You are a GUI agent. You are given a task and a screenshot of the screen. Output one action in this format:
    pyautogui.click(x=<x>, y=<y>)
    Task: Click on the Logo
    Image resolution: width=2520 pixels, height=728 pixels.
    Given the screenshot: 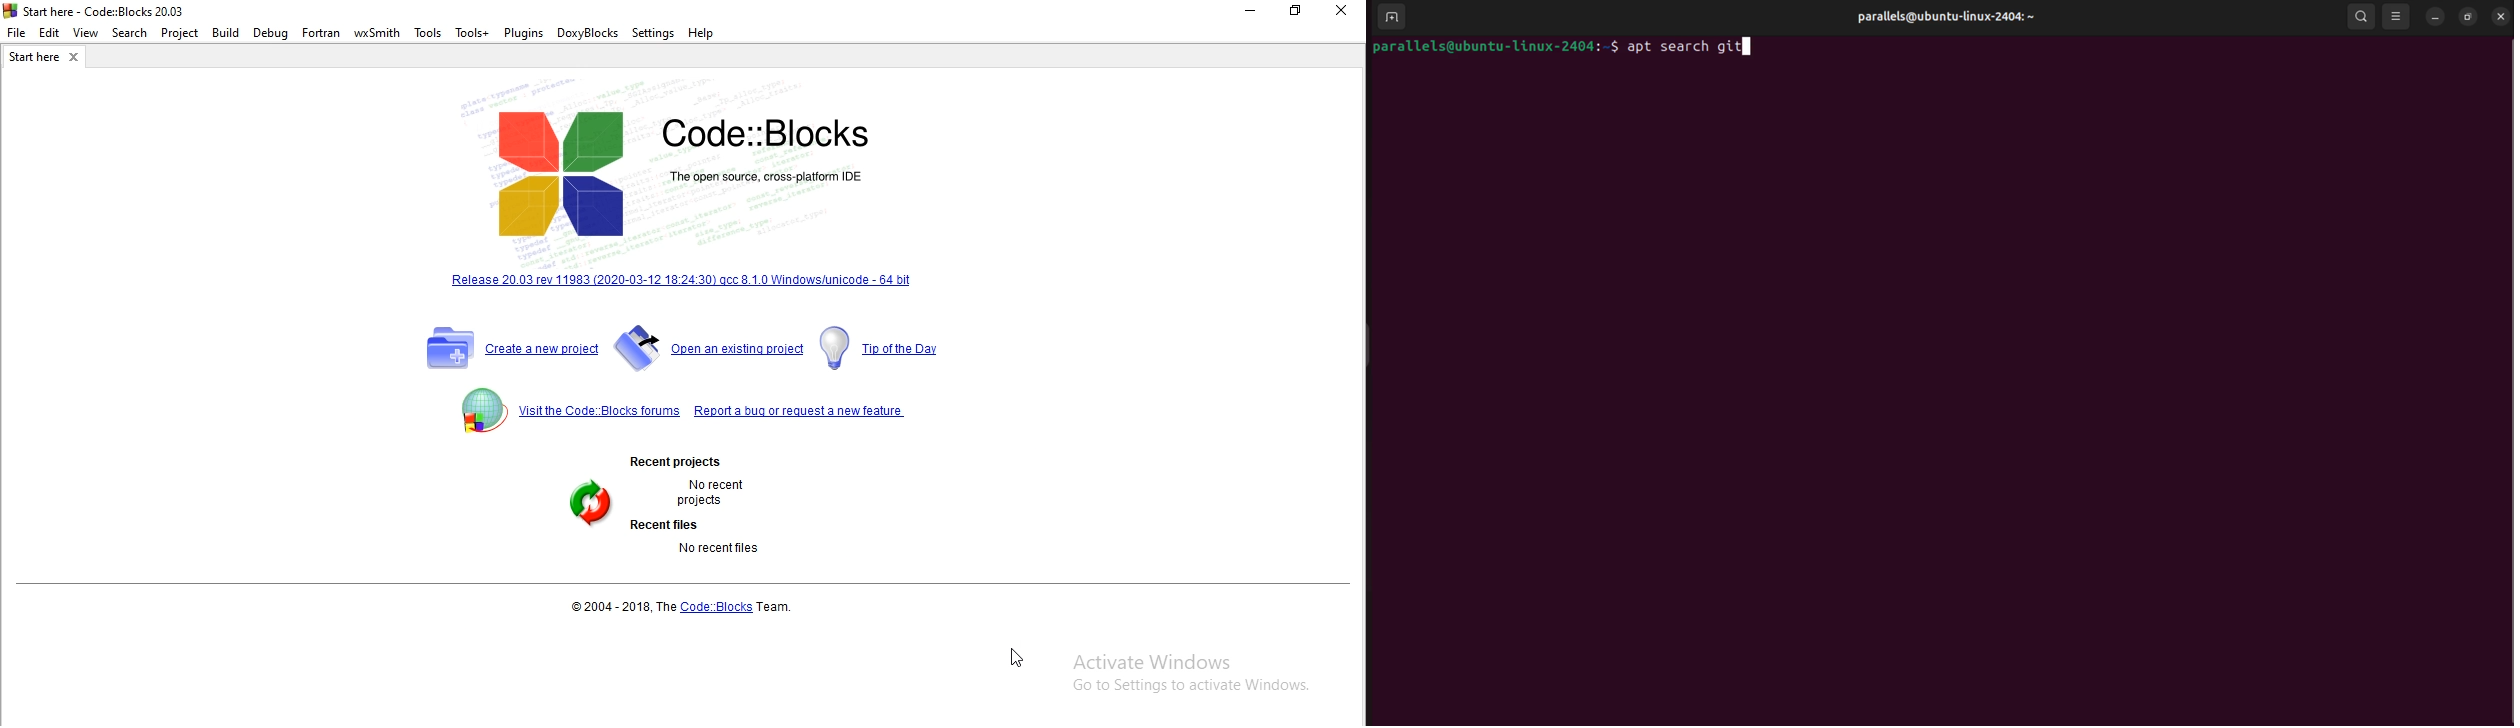 What is the action you would take?
    pyautogui.click(x=484, y=411)
    